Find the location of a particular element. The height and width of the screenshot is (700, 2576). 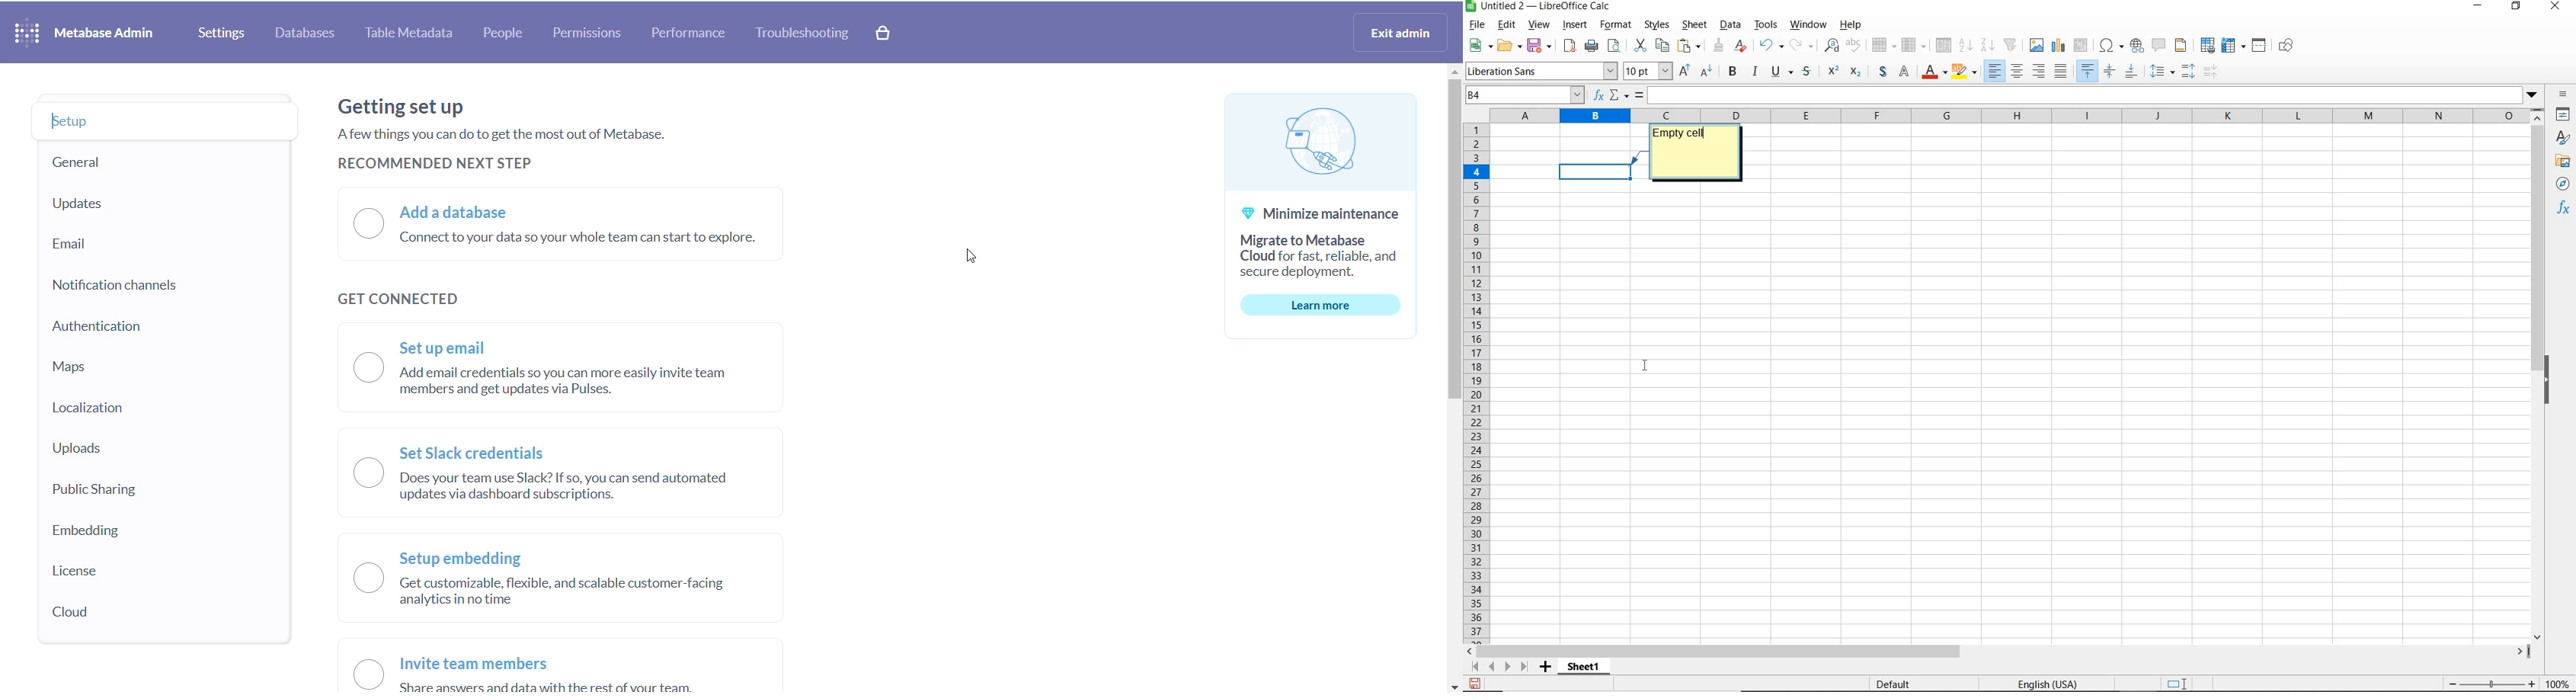

Align right is located at coordinates (2039, 72).